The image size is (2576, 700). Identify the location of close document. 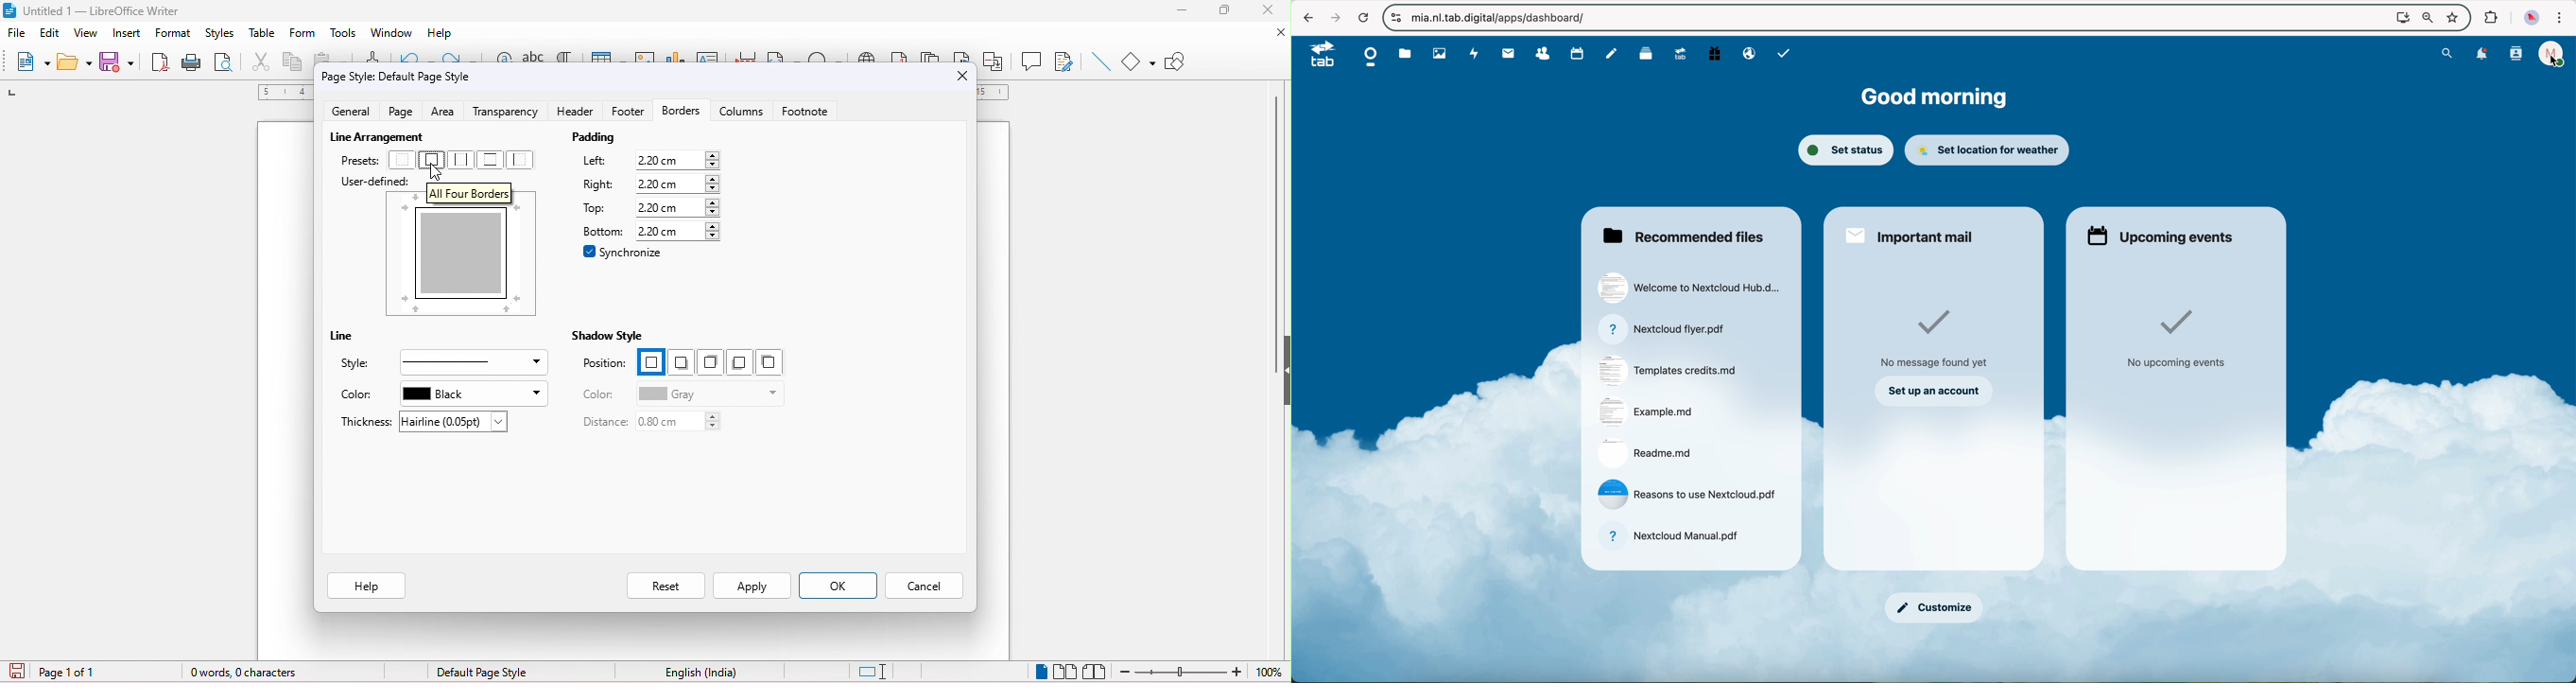
(1271, 32).